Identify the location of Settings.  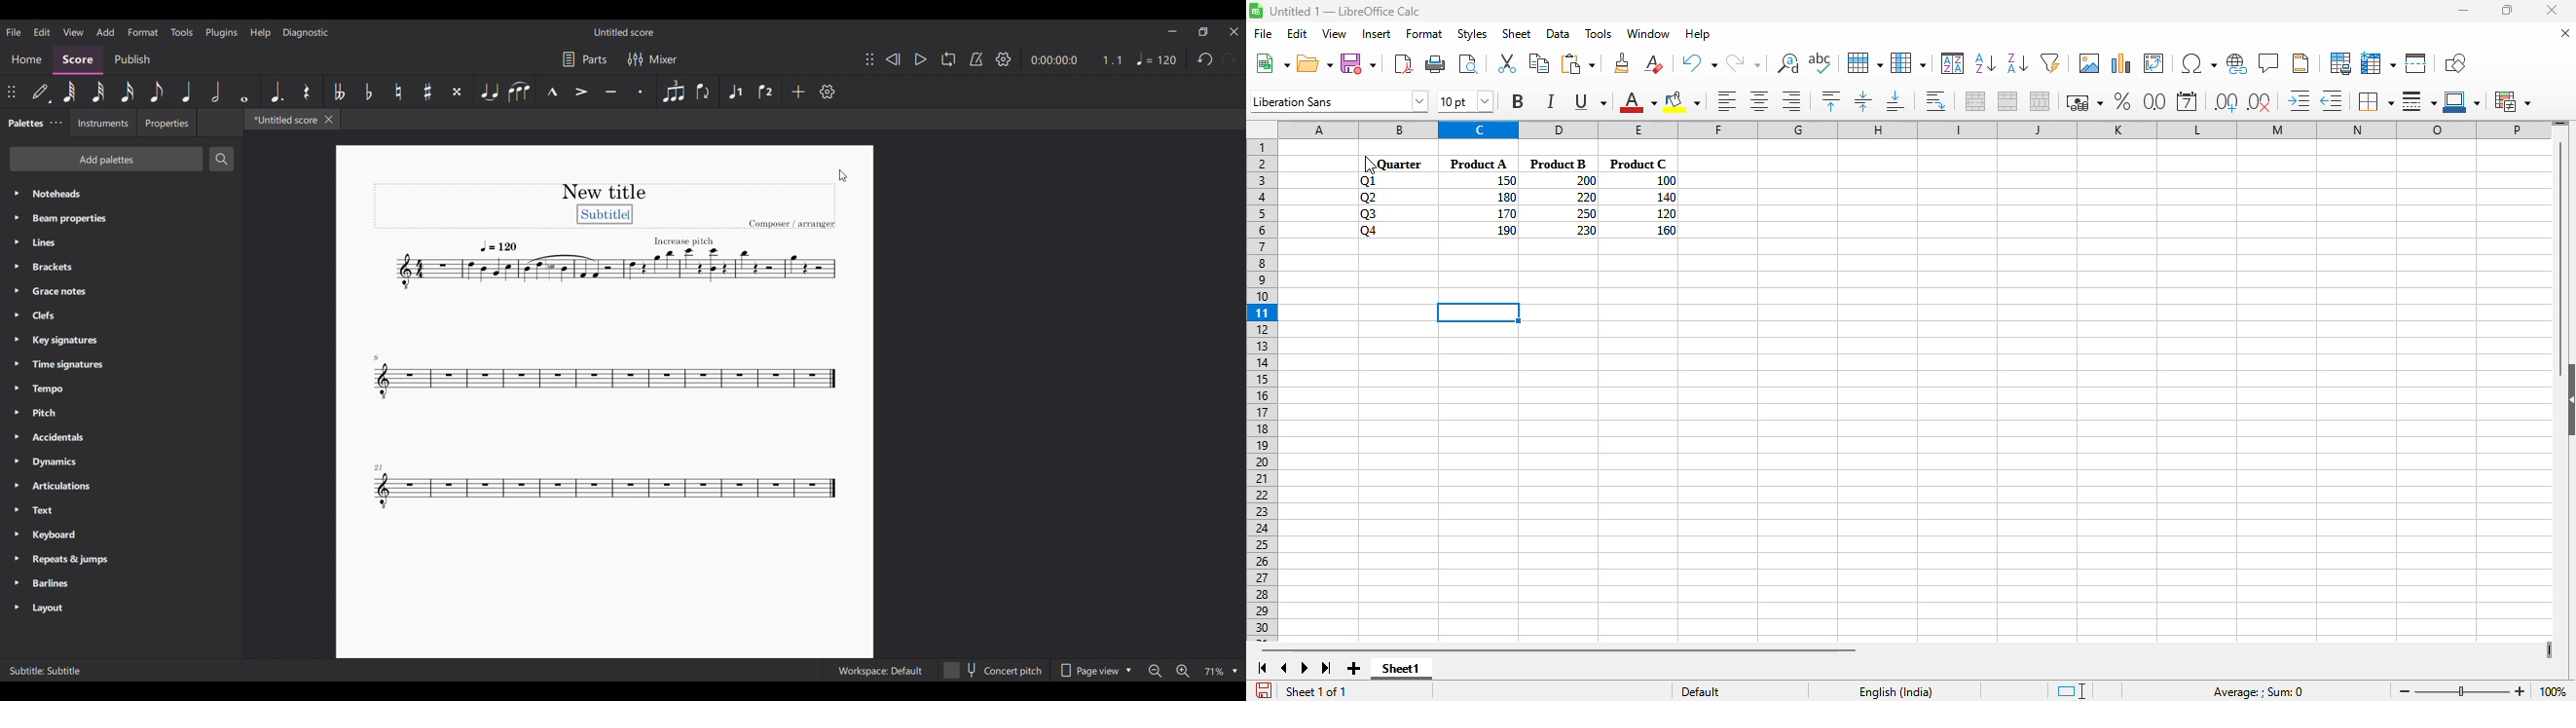
(827, 92).